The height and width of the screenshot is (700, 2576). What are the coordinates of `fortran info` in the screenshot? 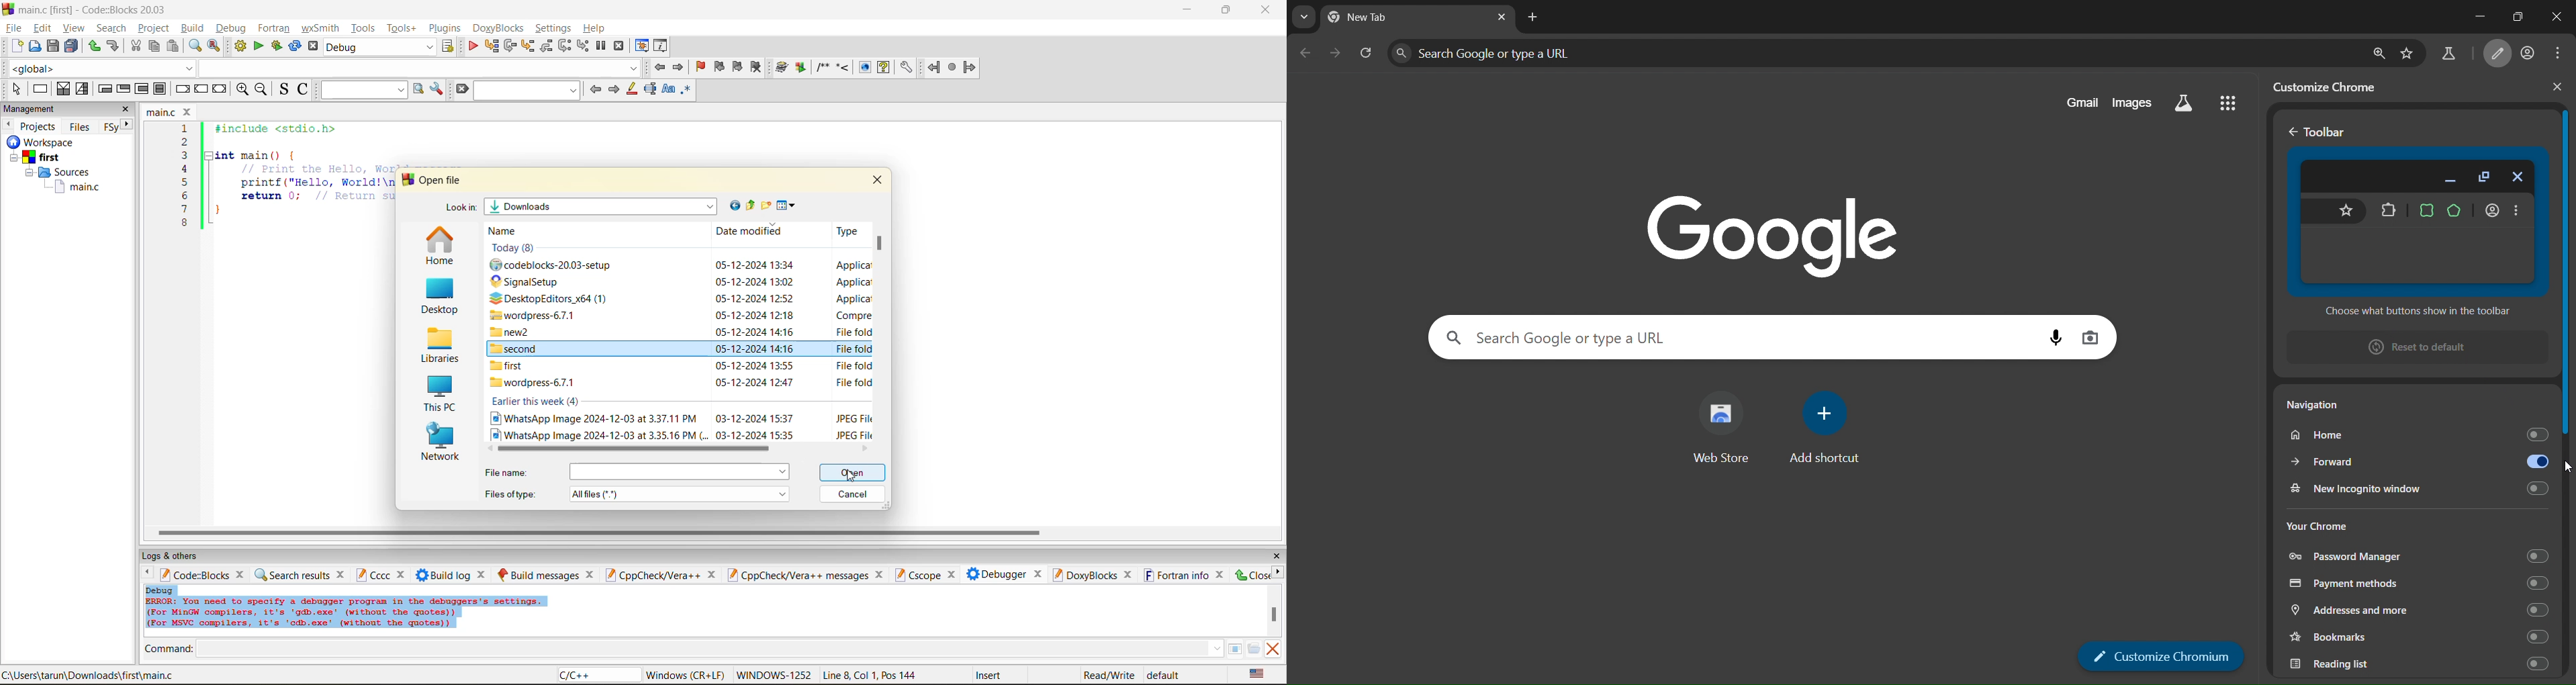 It's located at (1177, 575).